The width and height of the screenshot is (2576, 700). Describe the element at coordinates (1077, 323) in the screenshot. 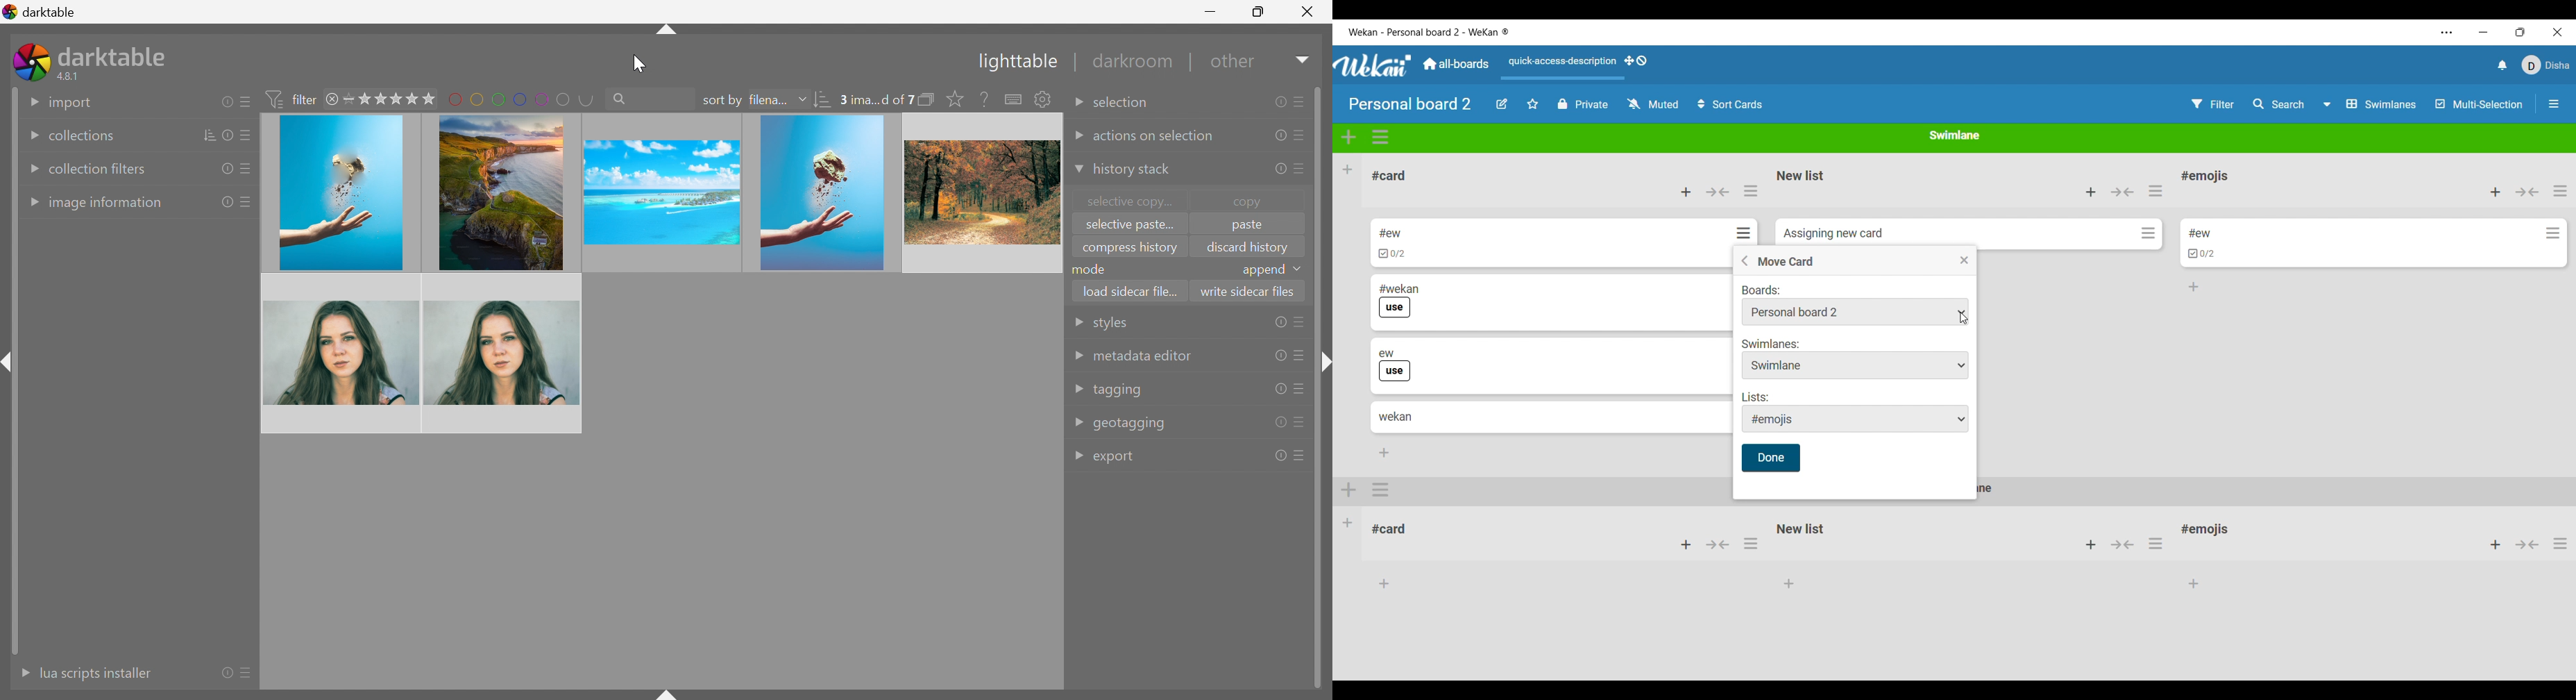

I see `Drop Down` at that location.